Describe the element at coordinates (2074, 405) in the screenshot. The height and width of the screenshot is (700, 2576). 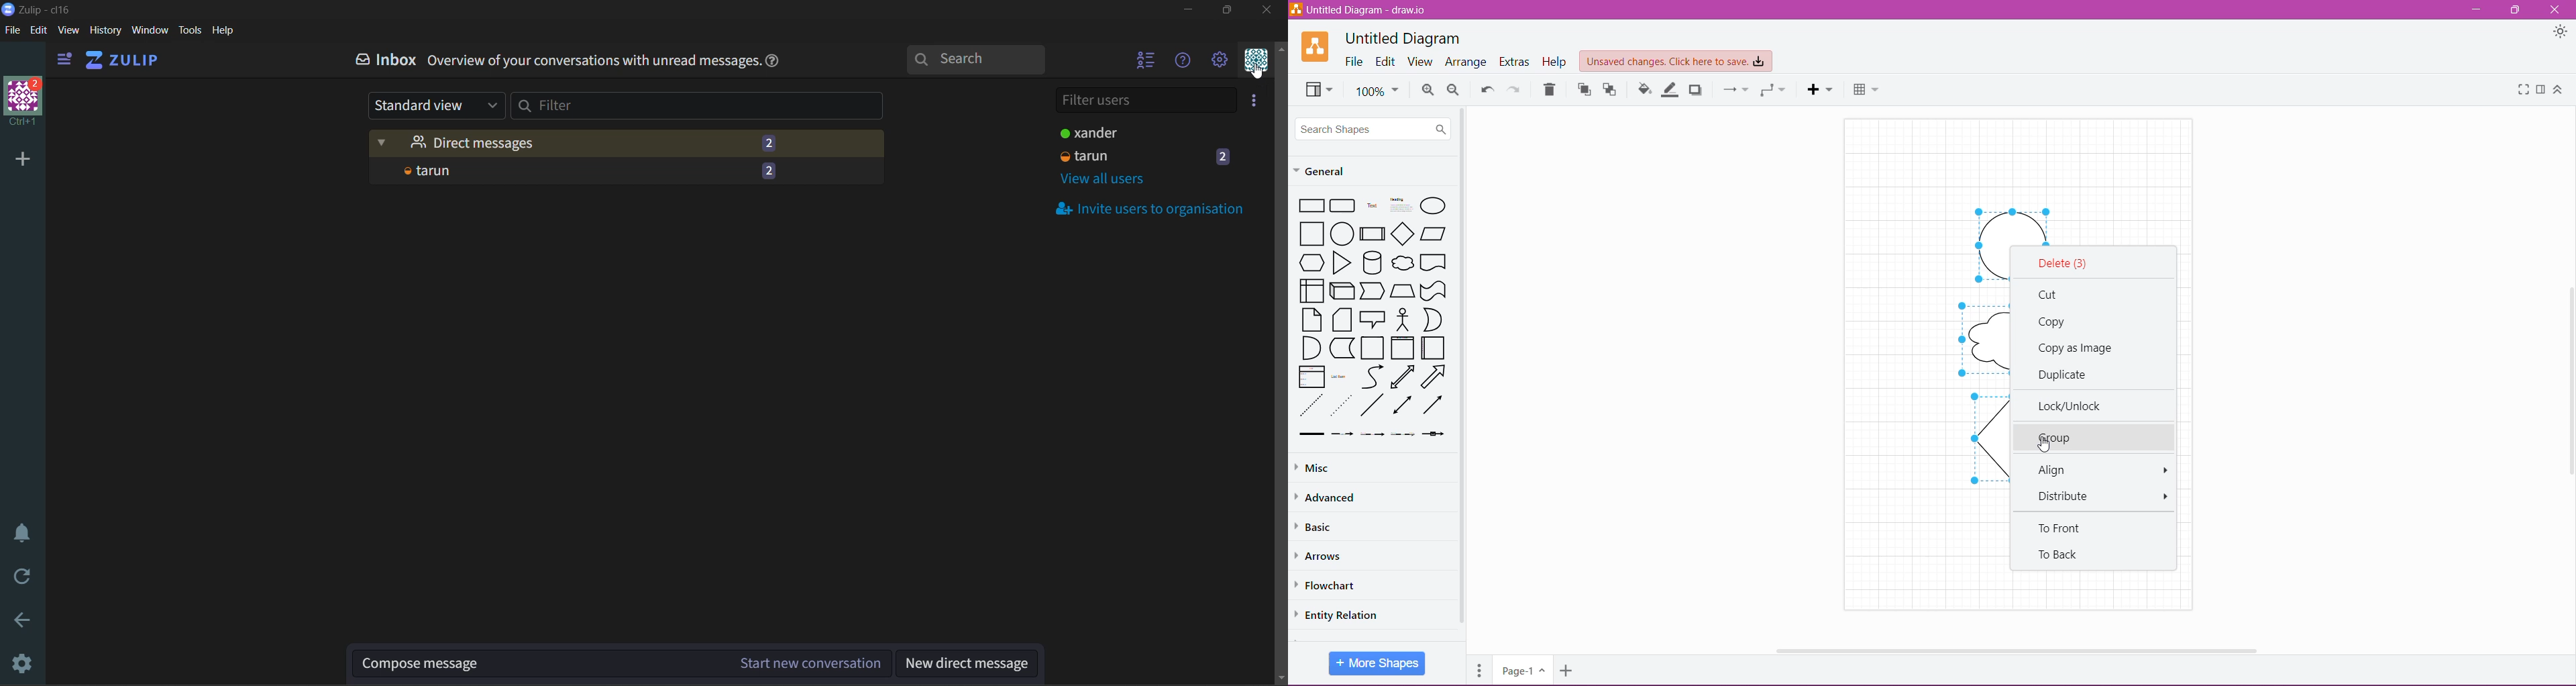
I see `Lock/Unlock` at that location.